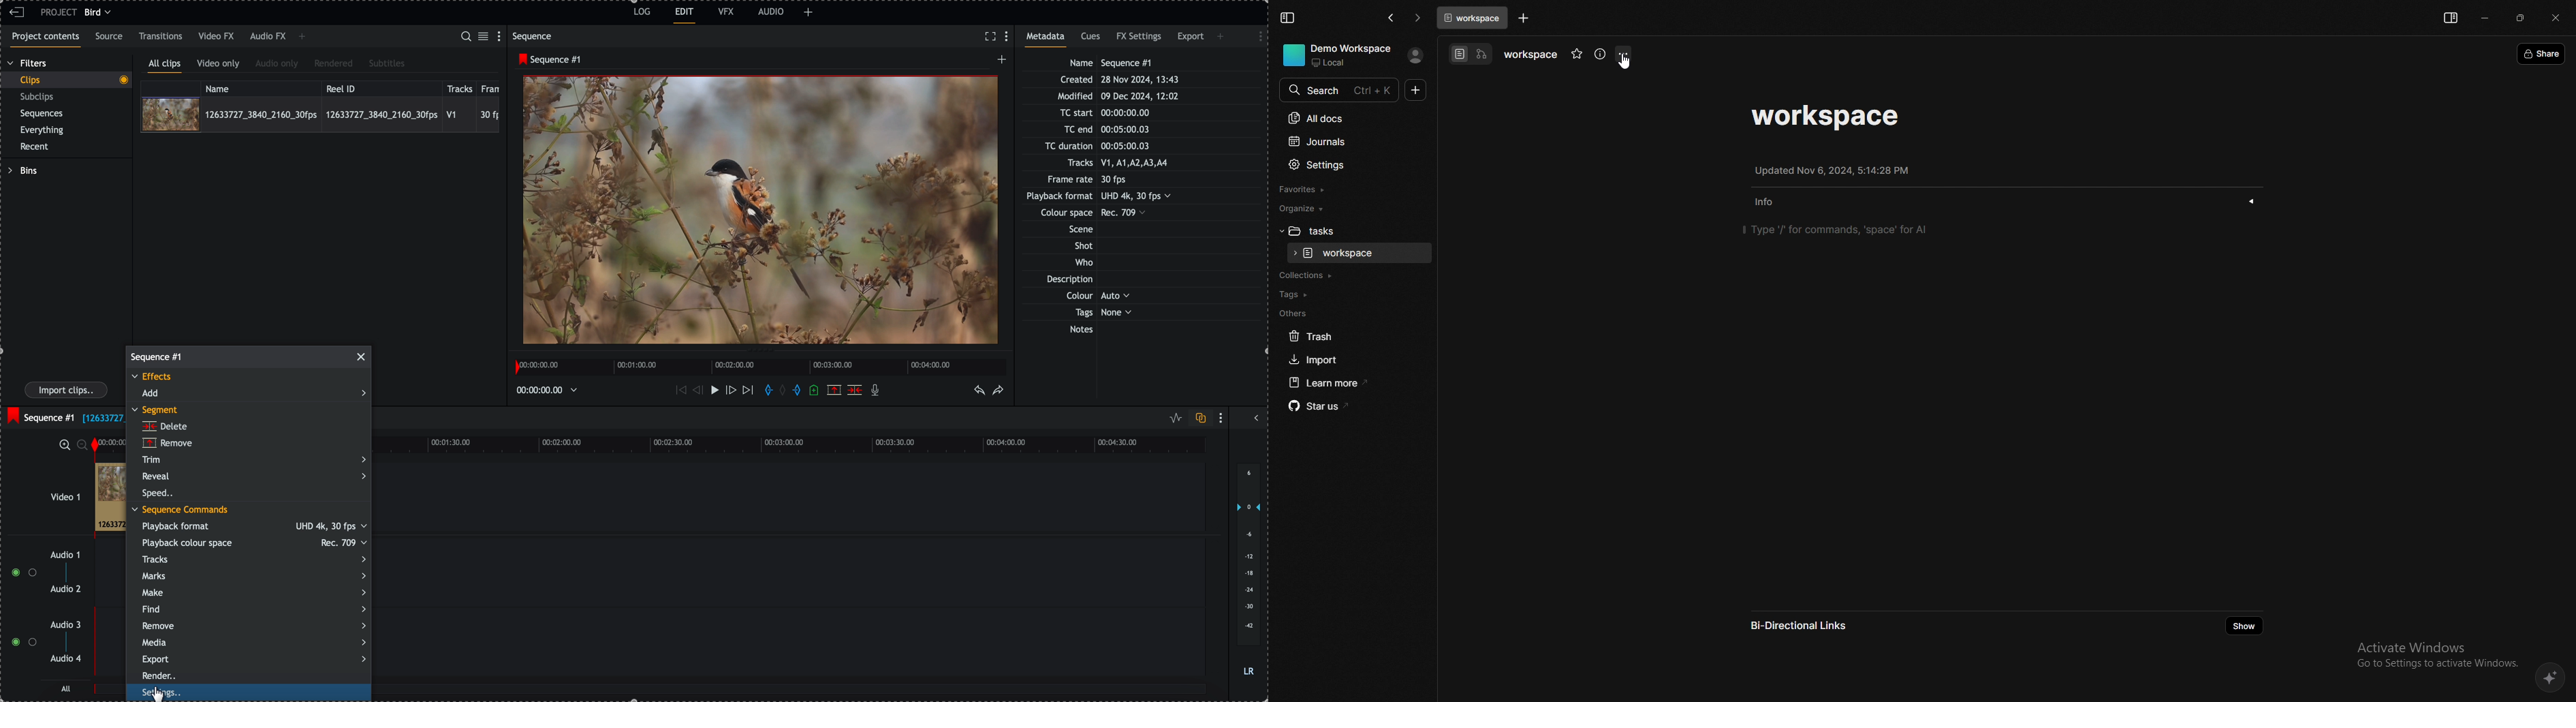 The width and height of the screenshot is (2576, 728). I want to click on name, so click(261, 87).